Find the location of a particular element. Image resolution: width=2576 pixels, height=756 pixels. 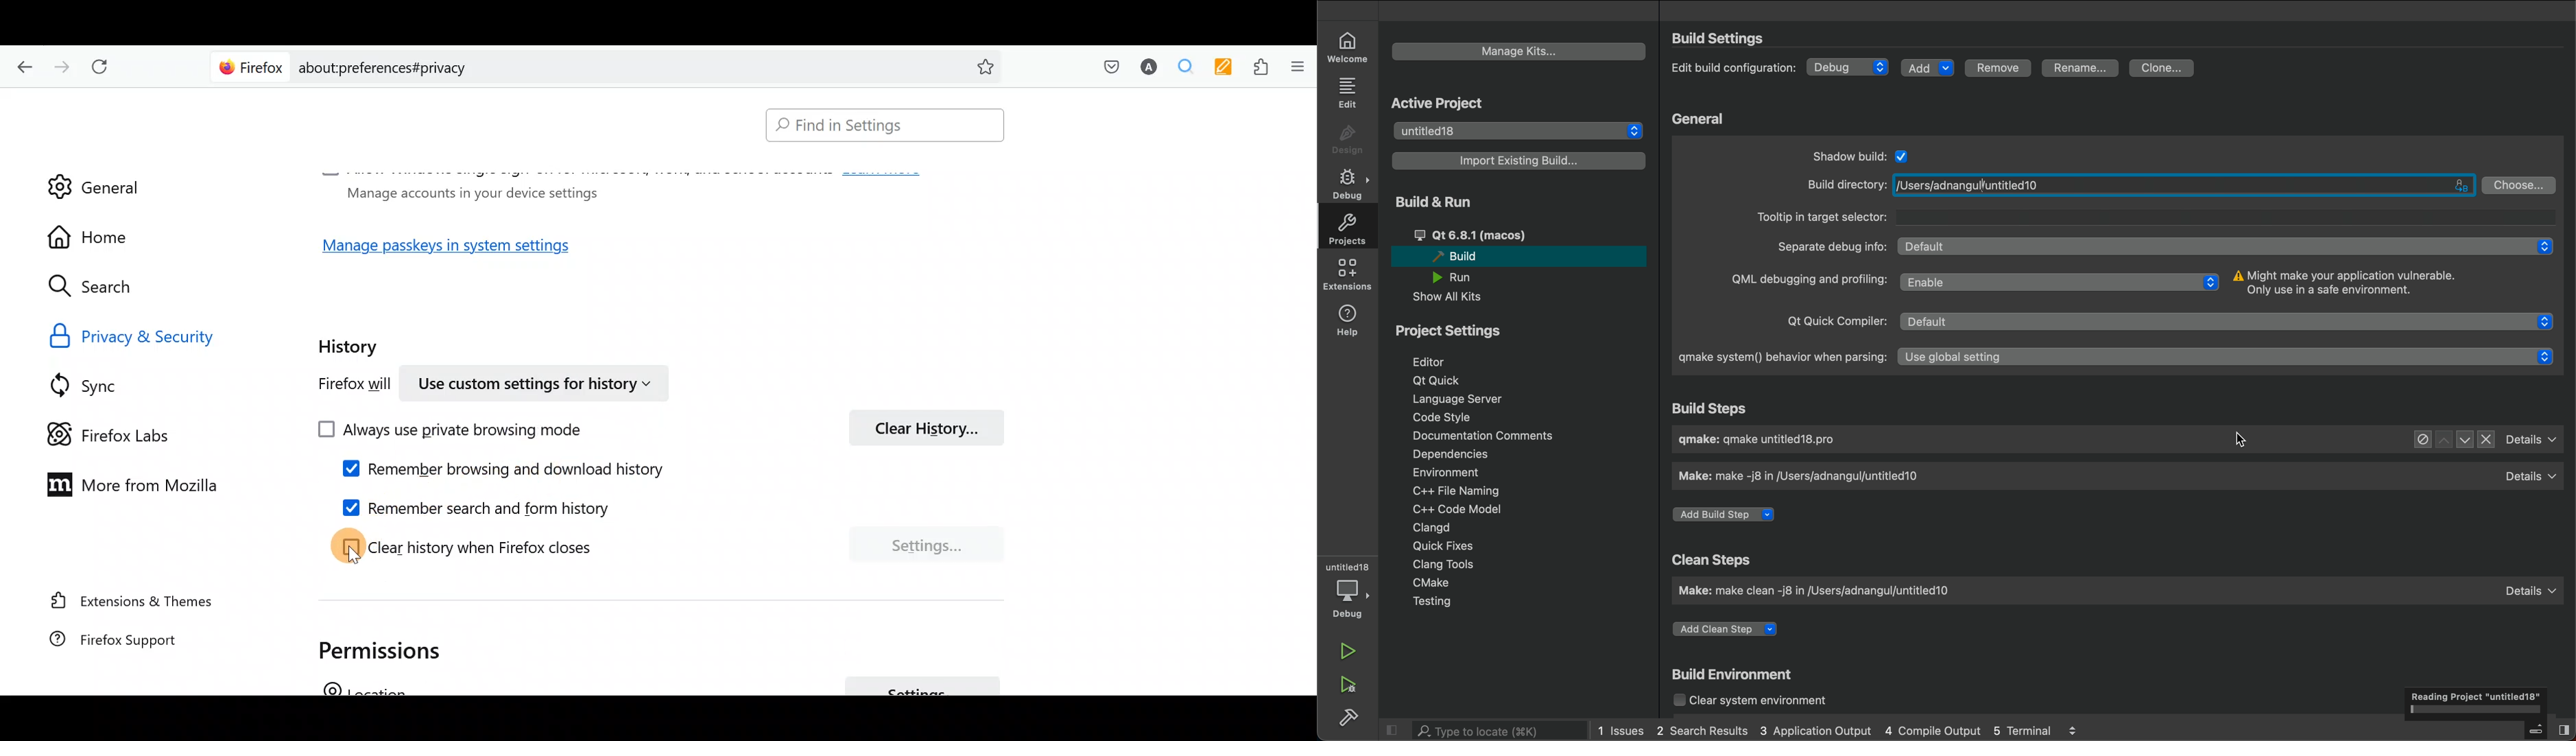

Manage passkeys in system settings is located at coordinates (462, 250).